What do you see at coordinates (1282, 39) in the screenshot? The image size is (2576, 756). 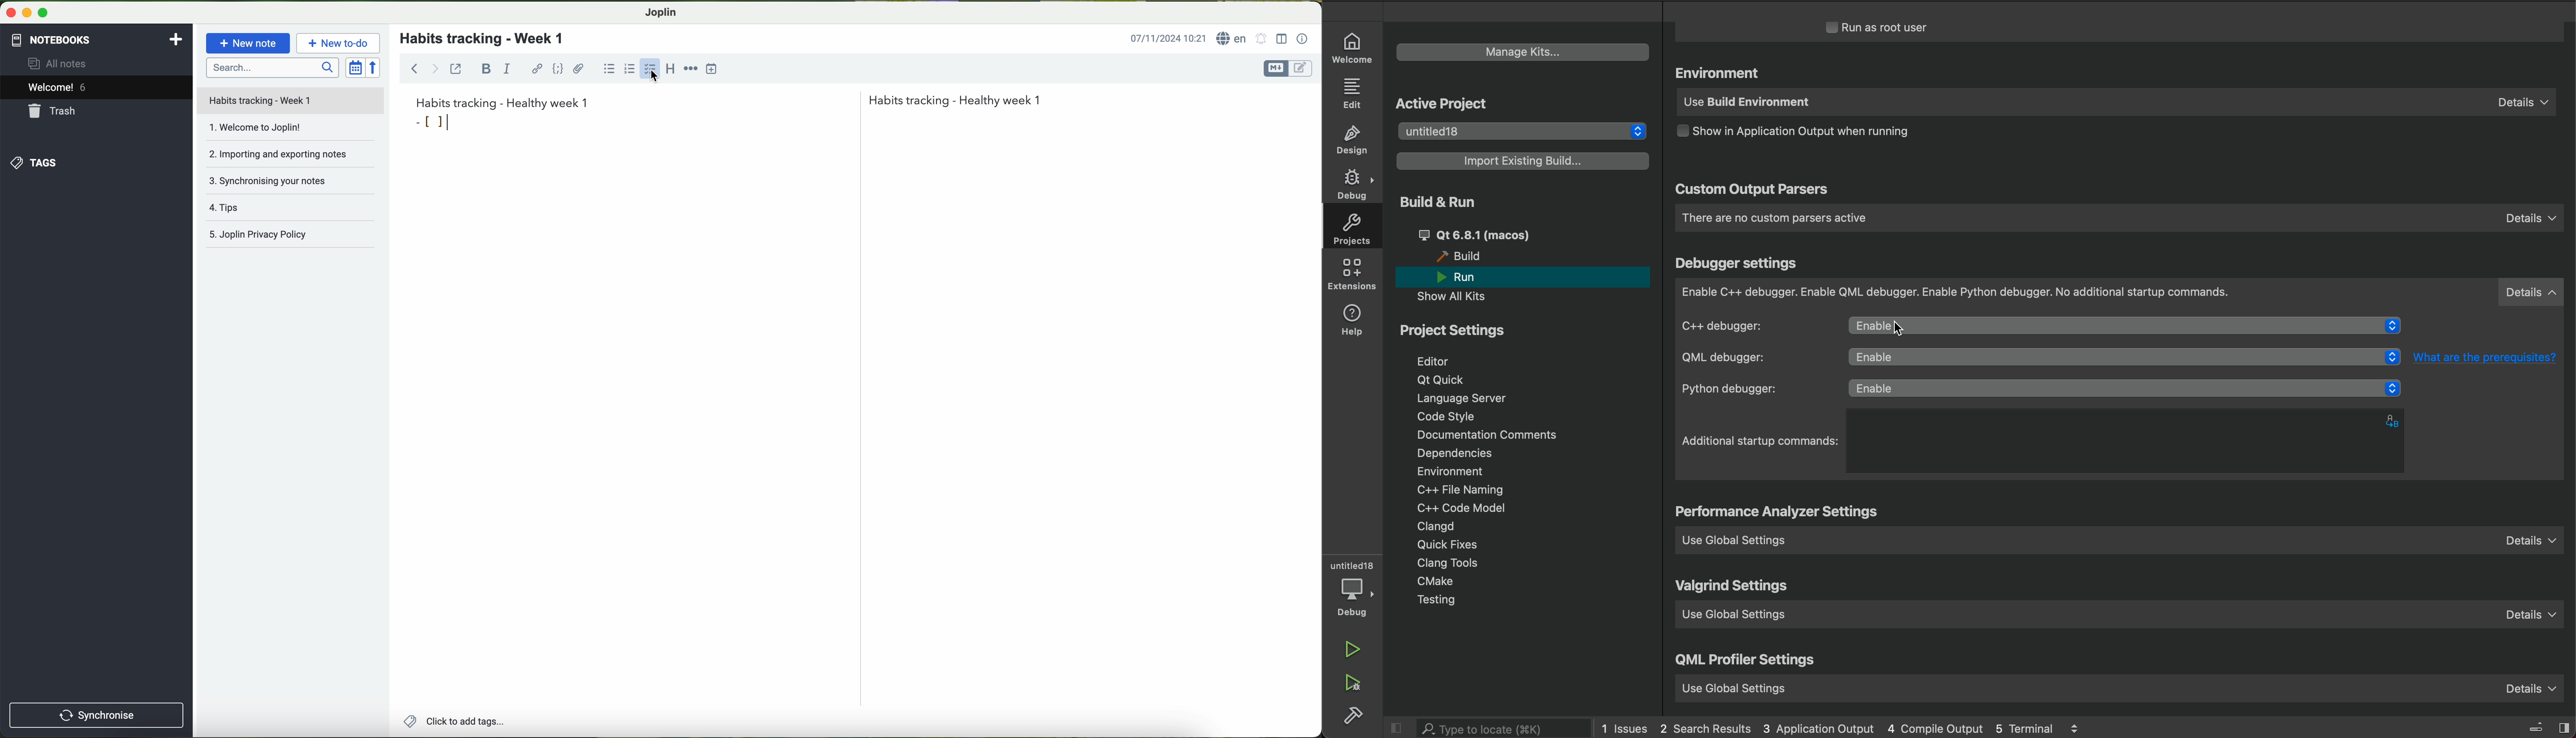 I see `toggle editor layout` at bounding box center [1282, 39].